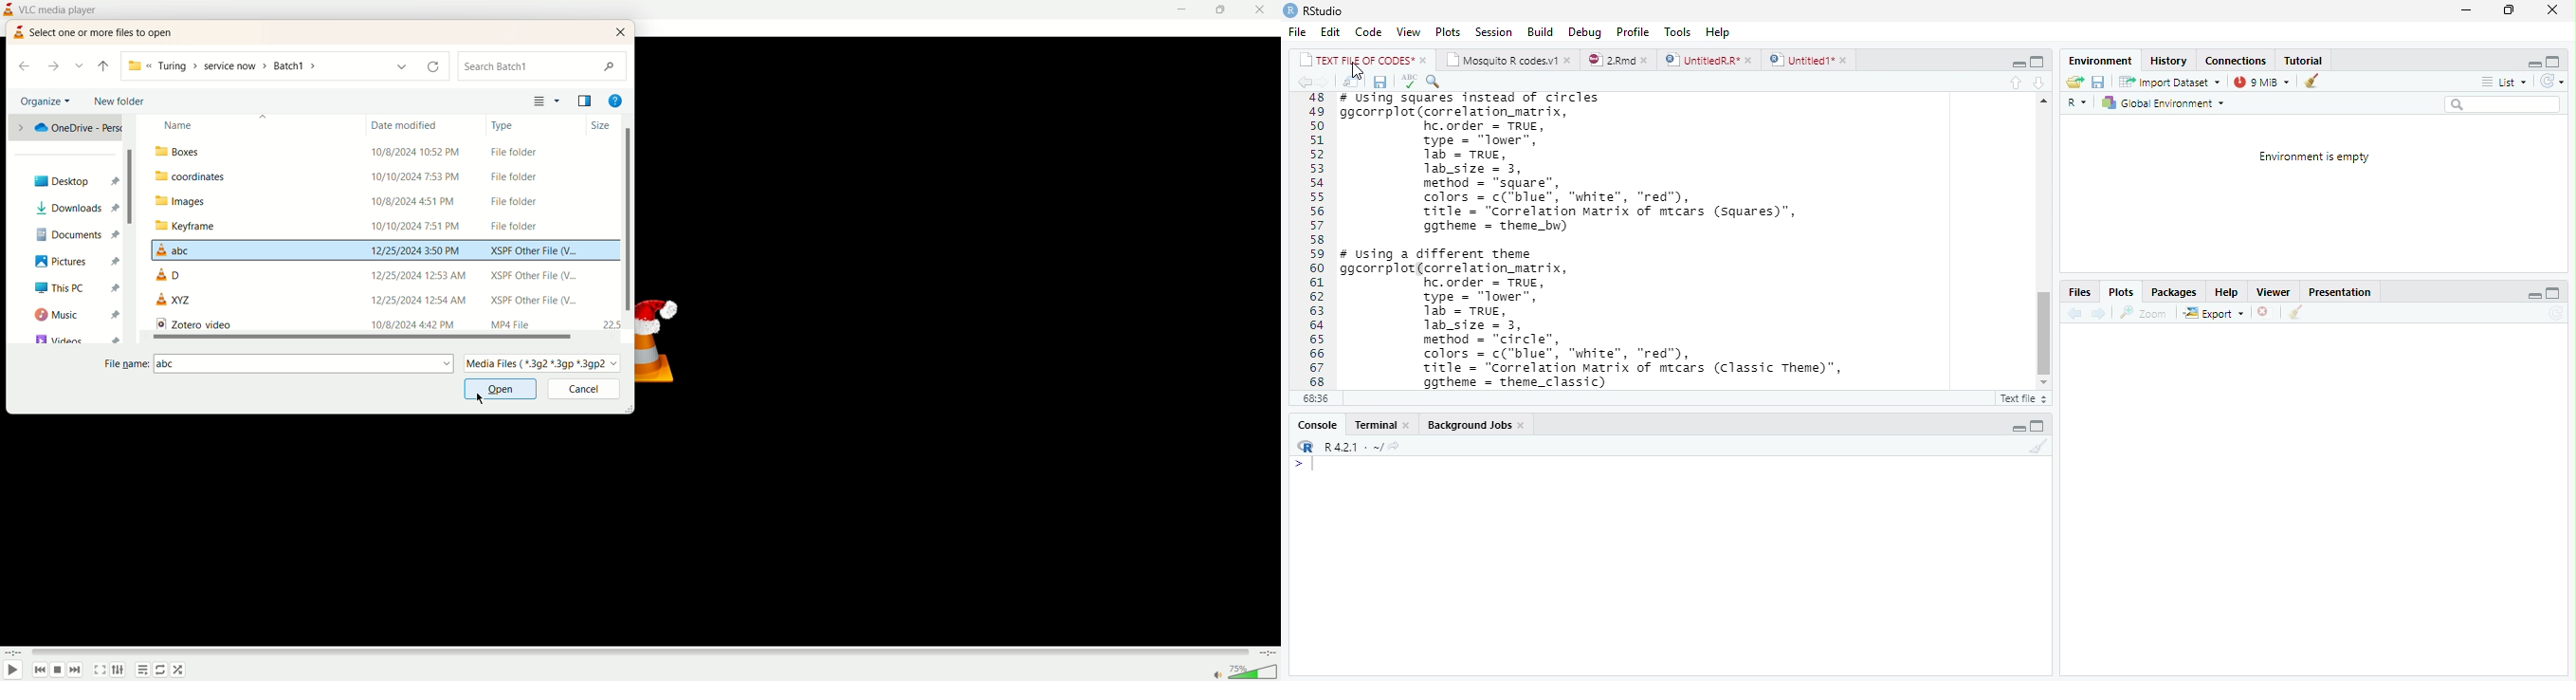 The height and width of the screenshot is (700, 2576). Describe the element at coordinates (2074, 82) in the screenshot. I see `load workspace` at that location.